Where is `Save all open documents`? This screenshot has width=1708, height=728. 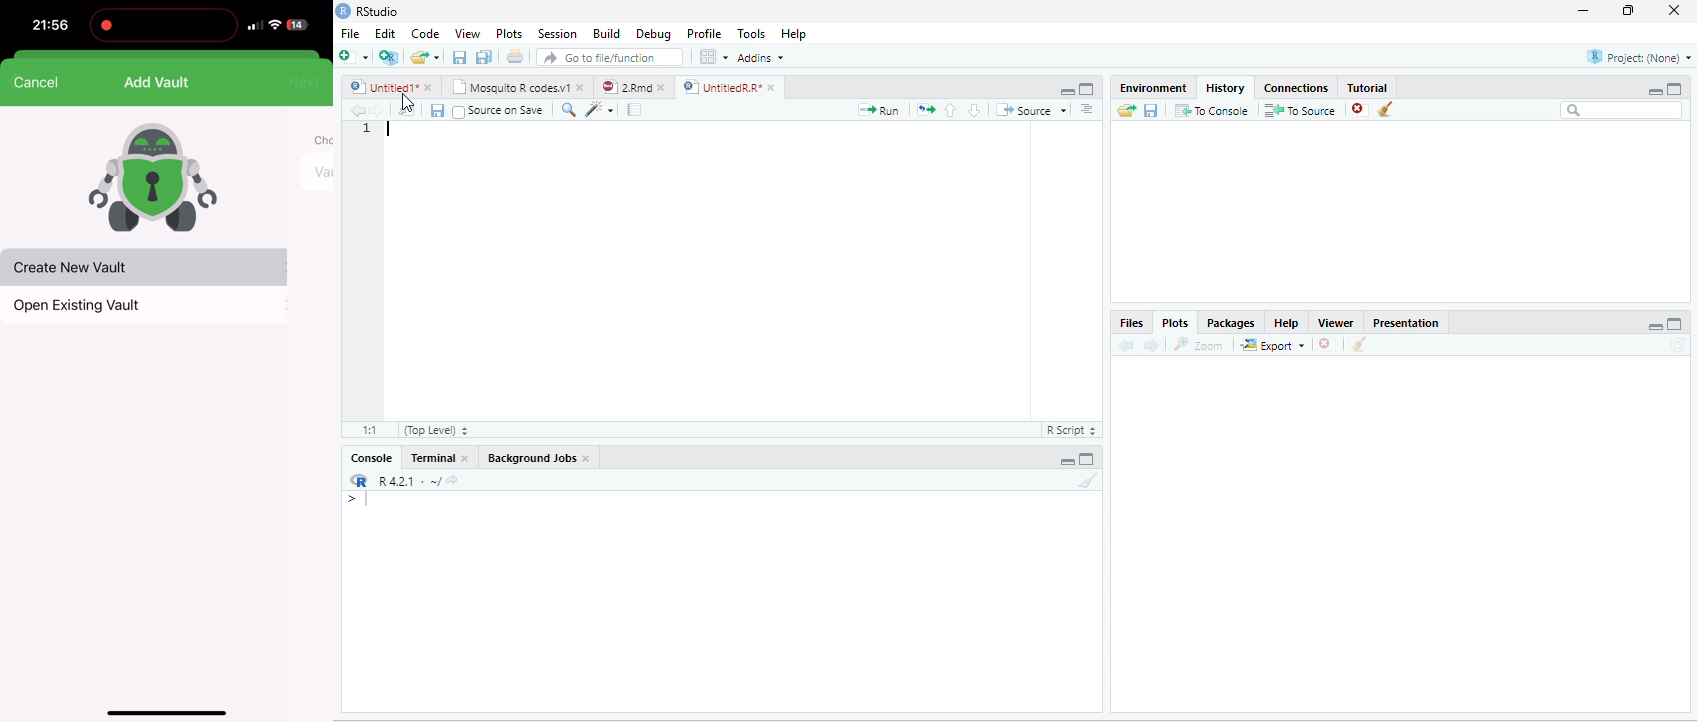 Save all open documents is located at coordinates (484, 56).